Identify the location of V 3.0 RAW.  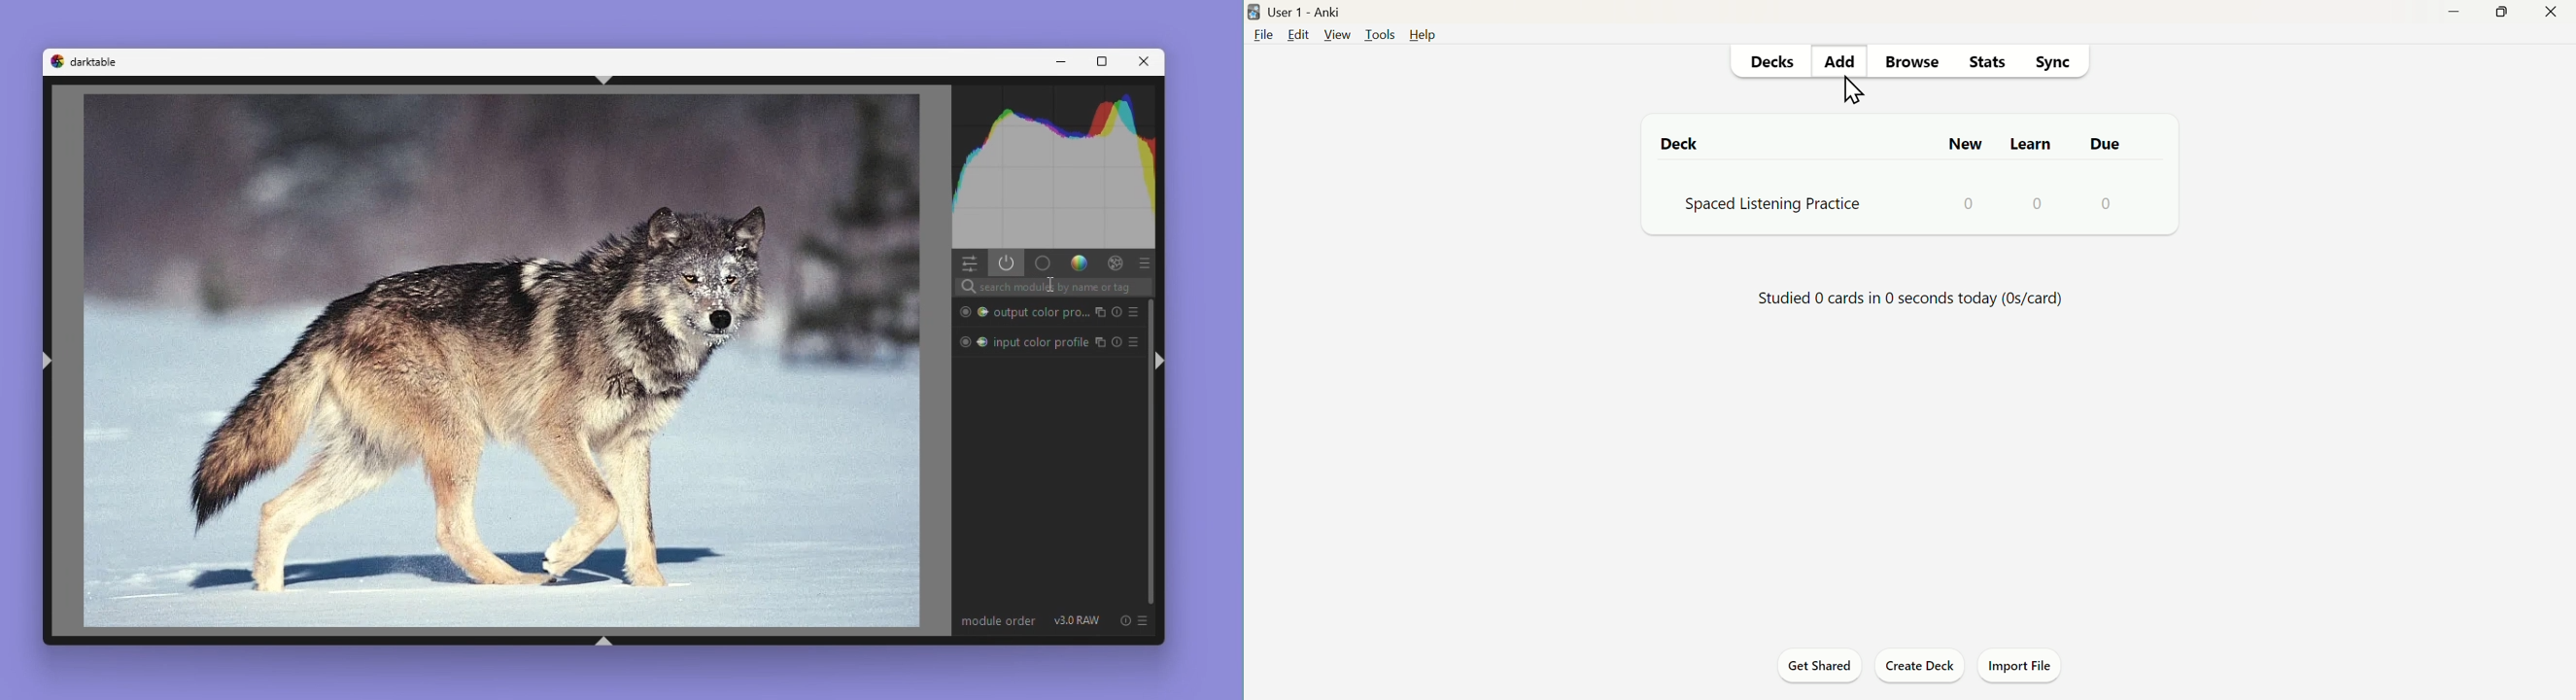
(1077, 620).